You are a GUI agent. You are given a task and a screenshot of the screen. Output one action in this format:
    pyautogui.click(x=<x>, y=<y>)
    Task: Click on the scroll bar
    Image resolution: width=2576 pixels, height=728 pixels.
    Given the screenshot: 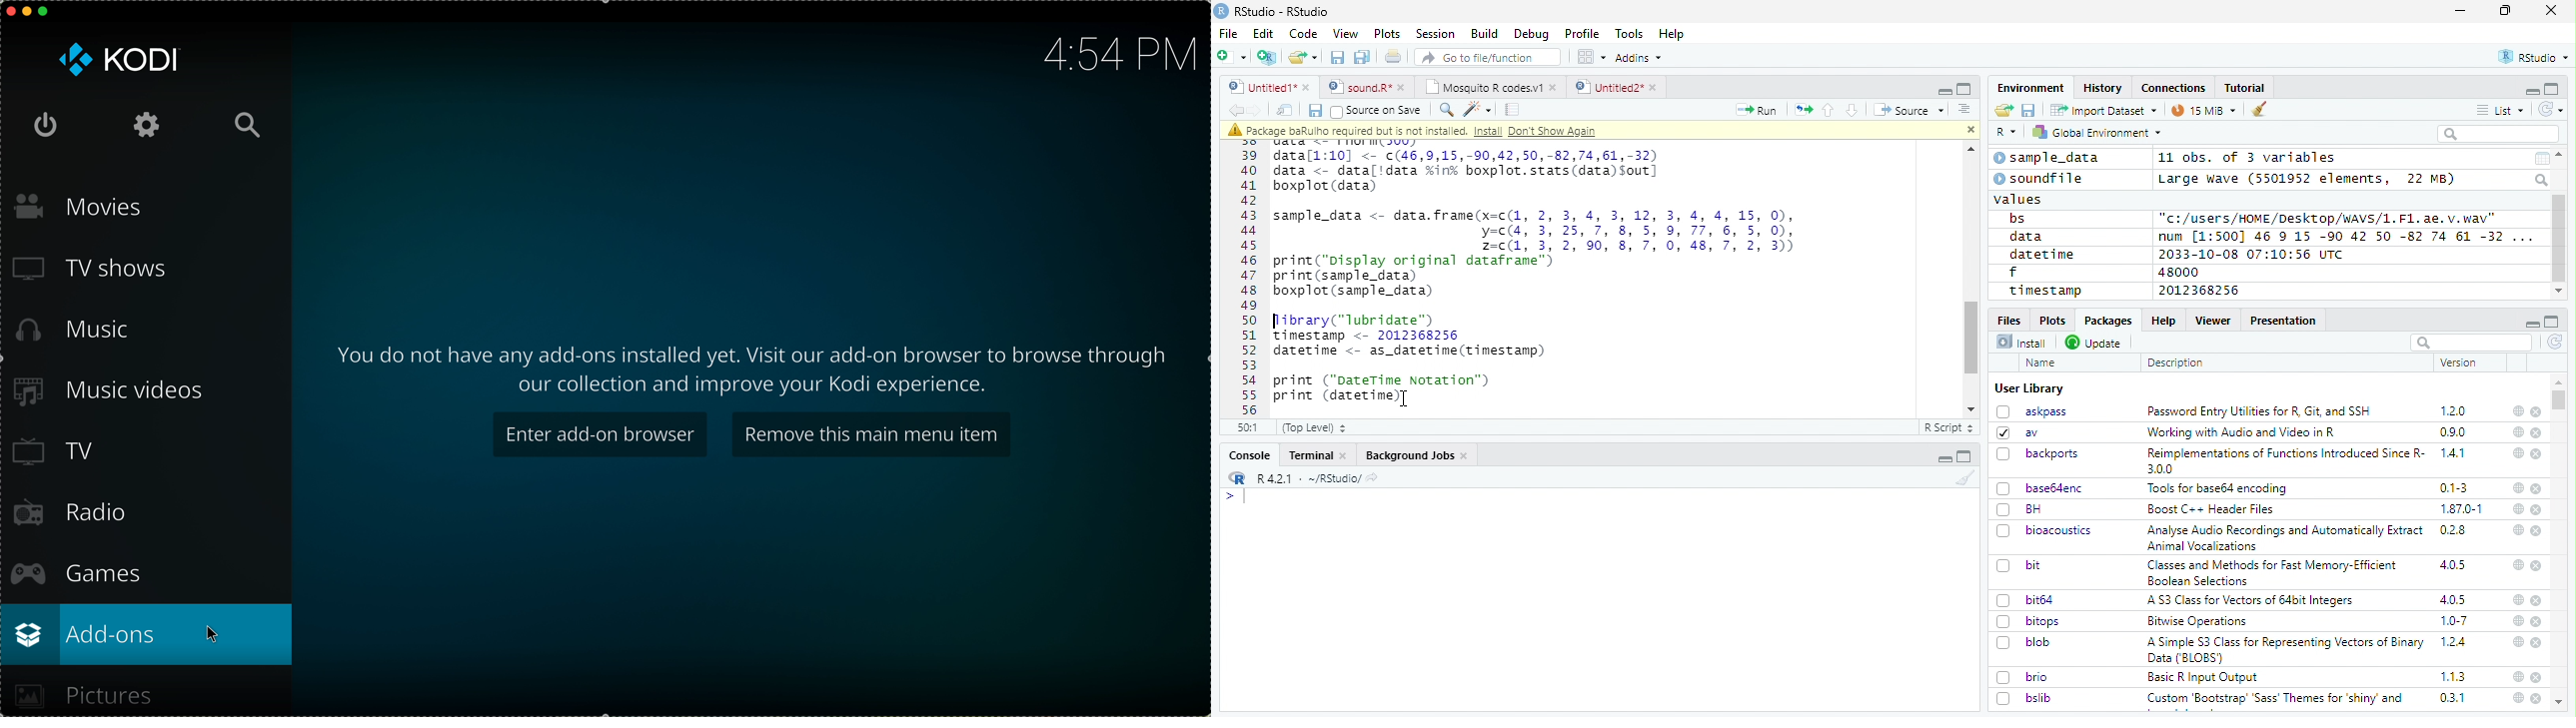 What is the action you would take?
    pyautogui.click(x=2560, y=399)
    